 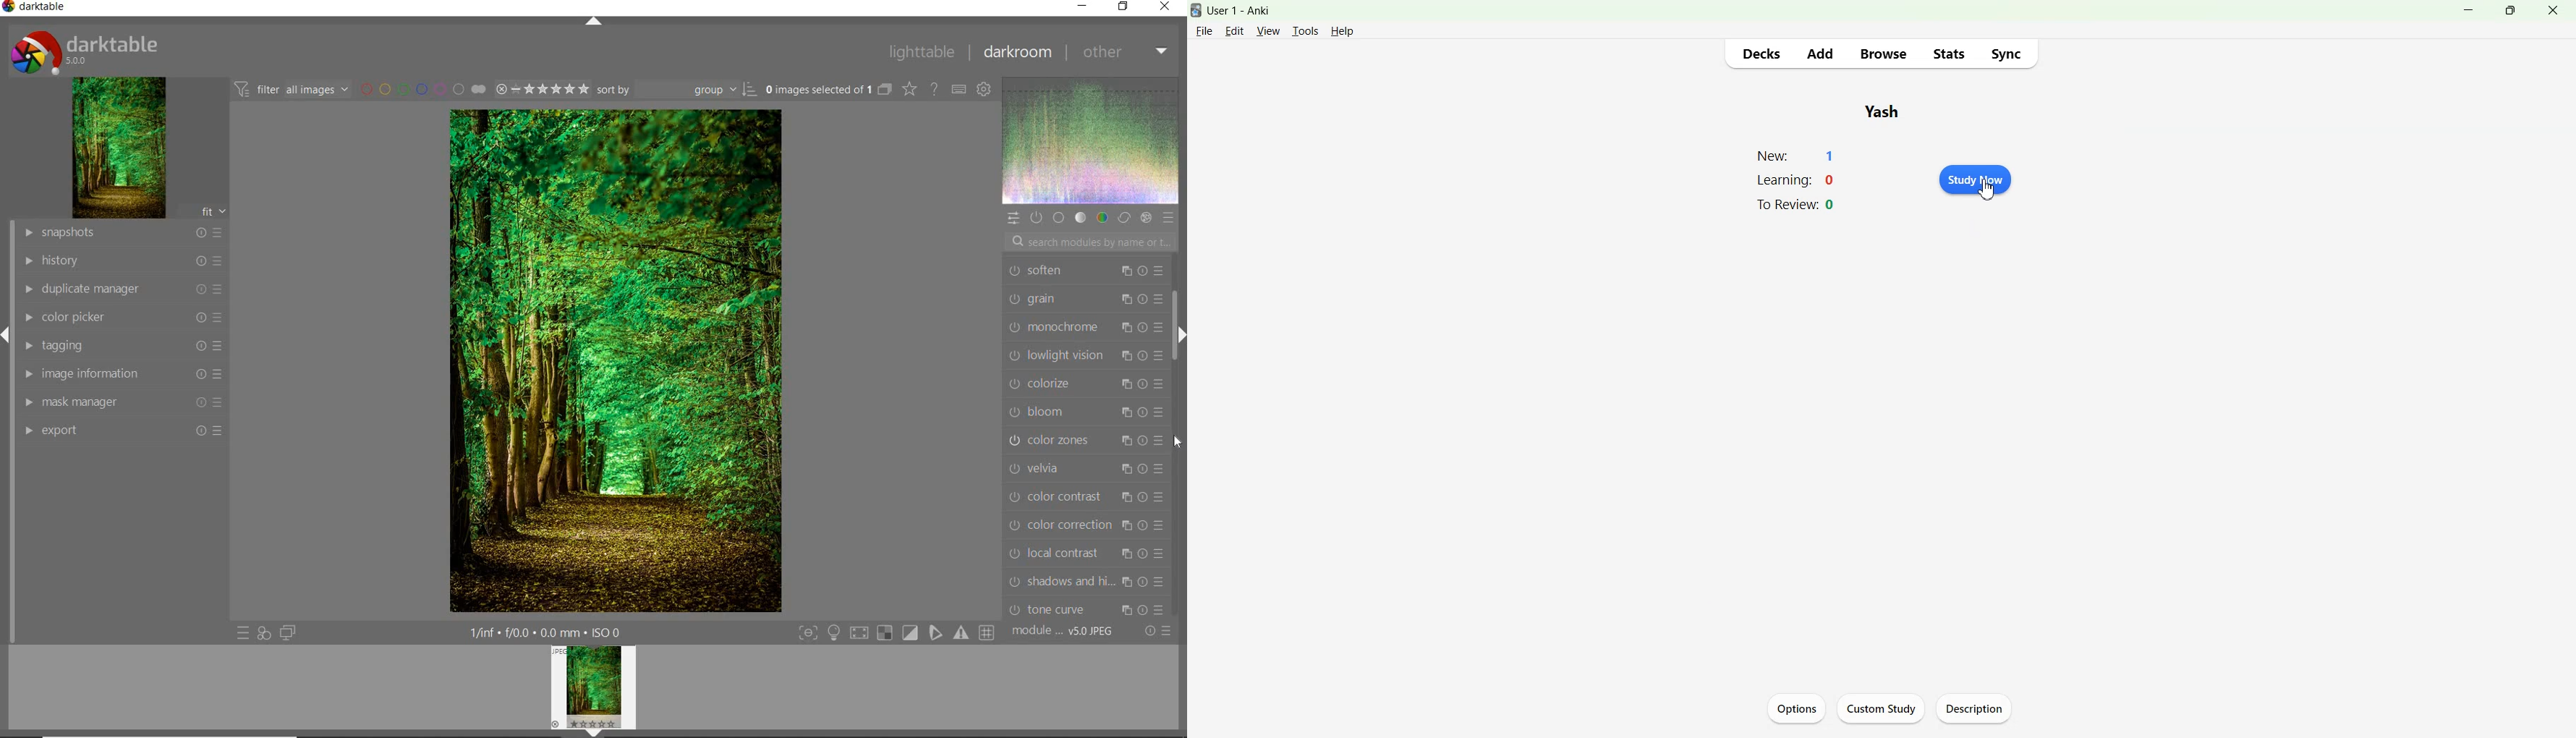 What do you see at coordinates (1947, 54) in the screenshot?
I see `Stats` at bounding box center [1947, 54].